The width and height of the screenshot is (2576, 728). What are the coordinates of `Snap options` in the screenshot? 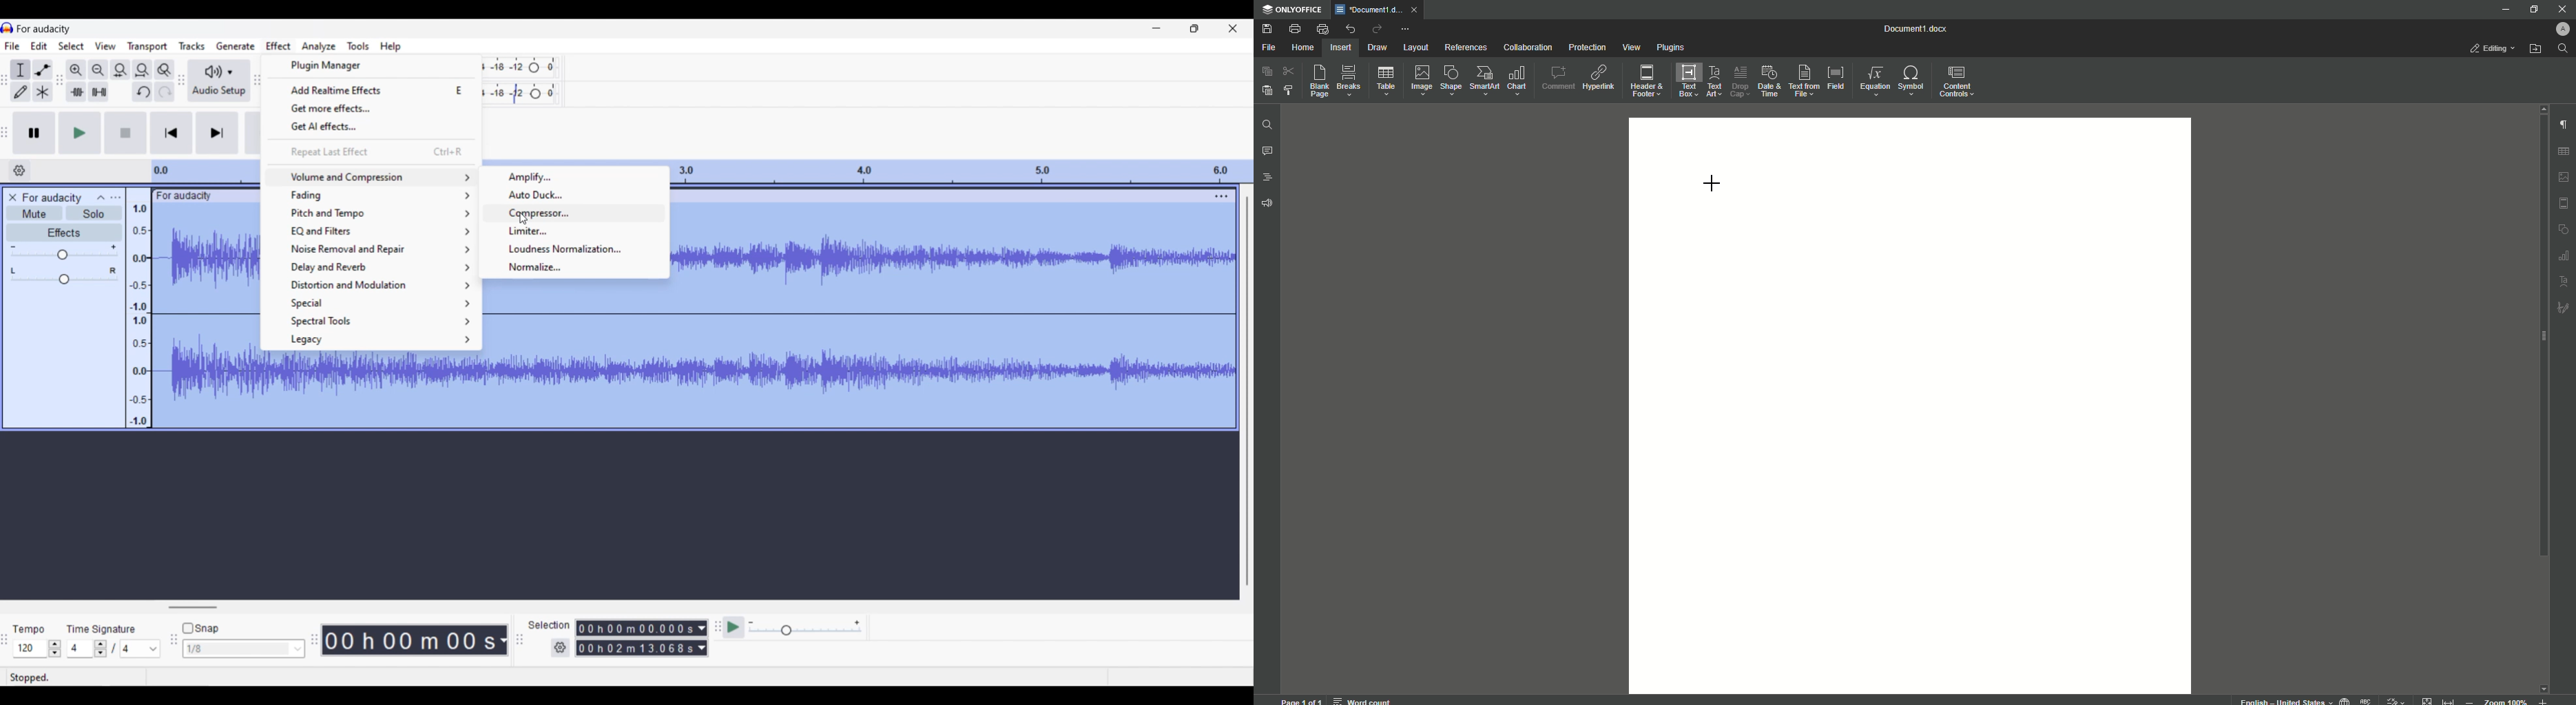 It's located at (244, 648).